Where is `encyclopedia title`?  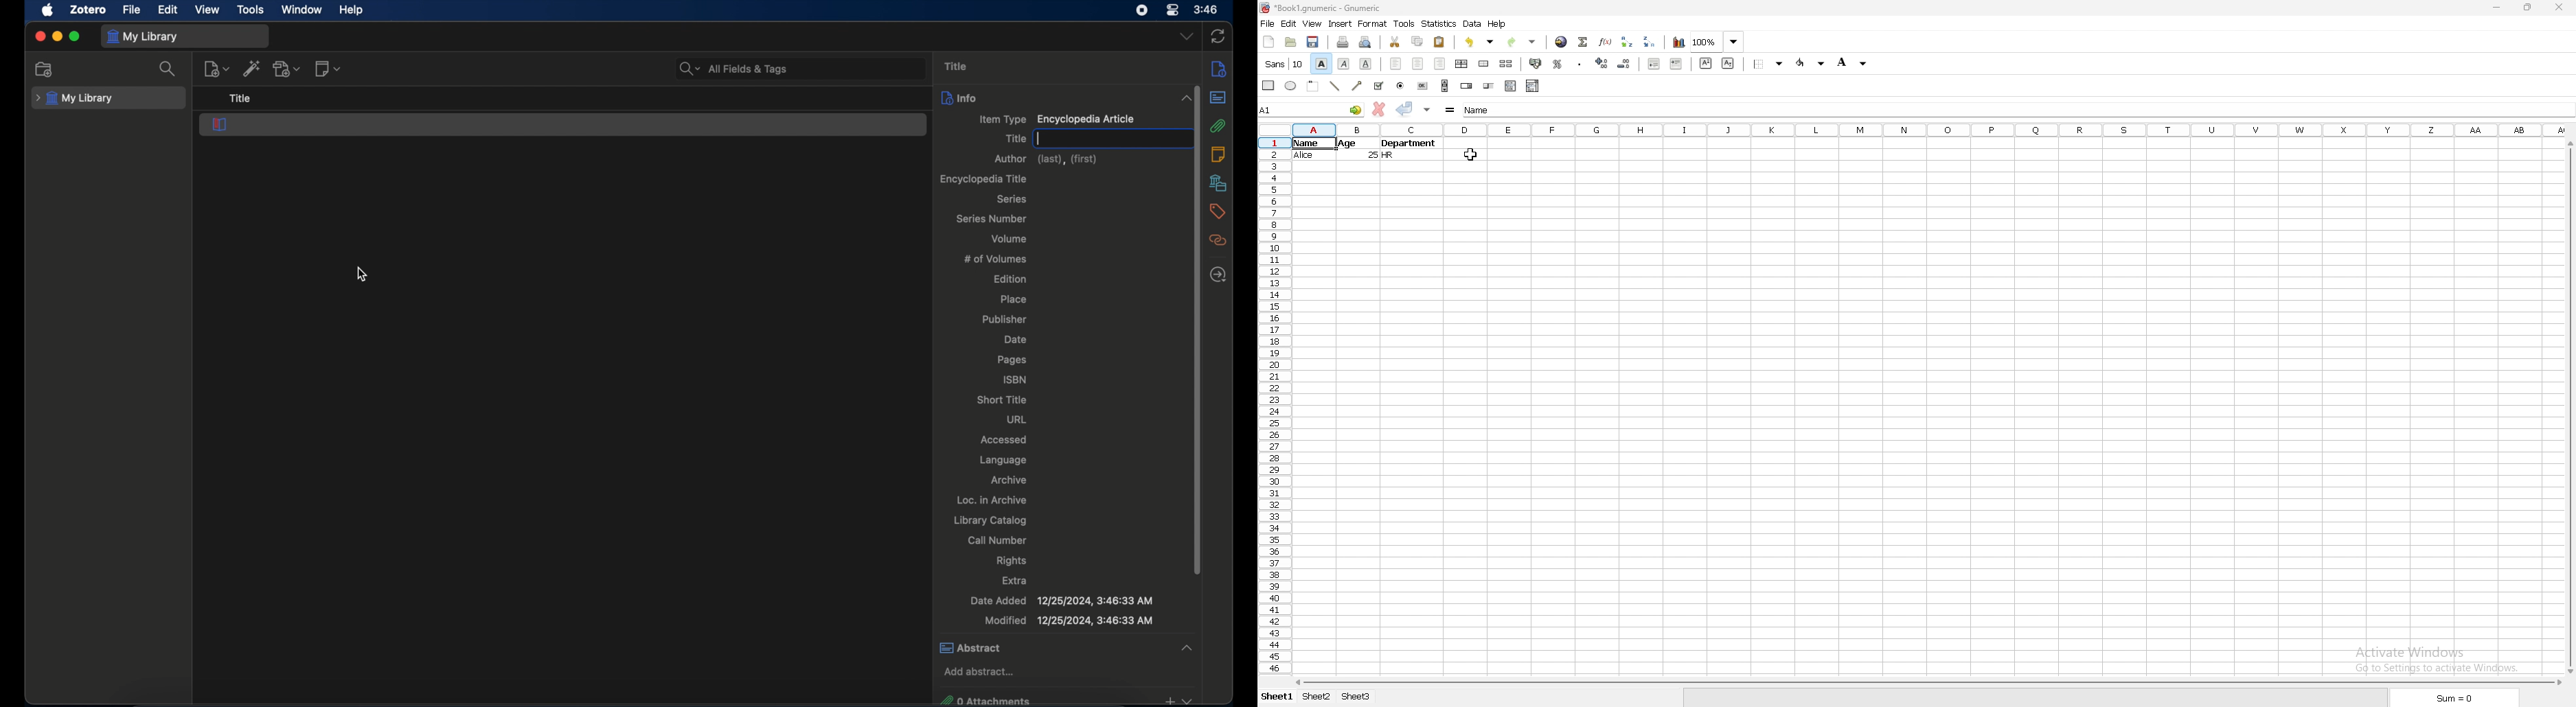
encyclopedia title is located at coordinates (984, 179).